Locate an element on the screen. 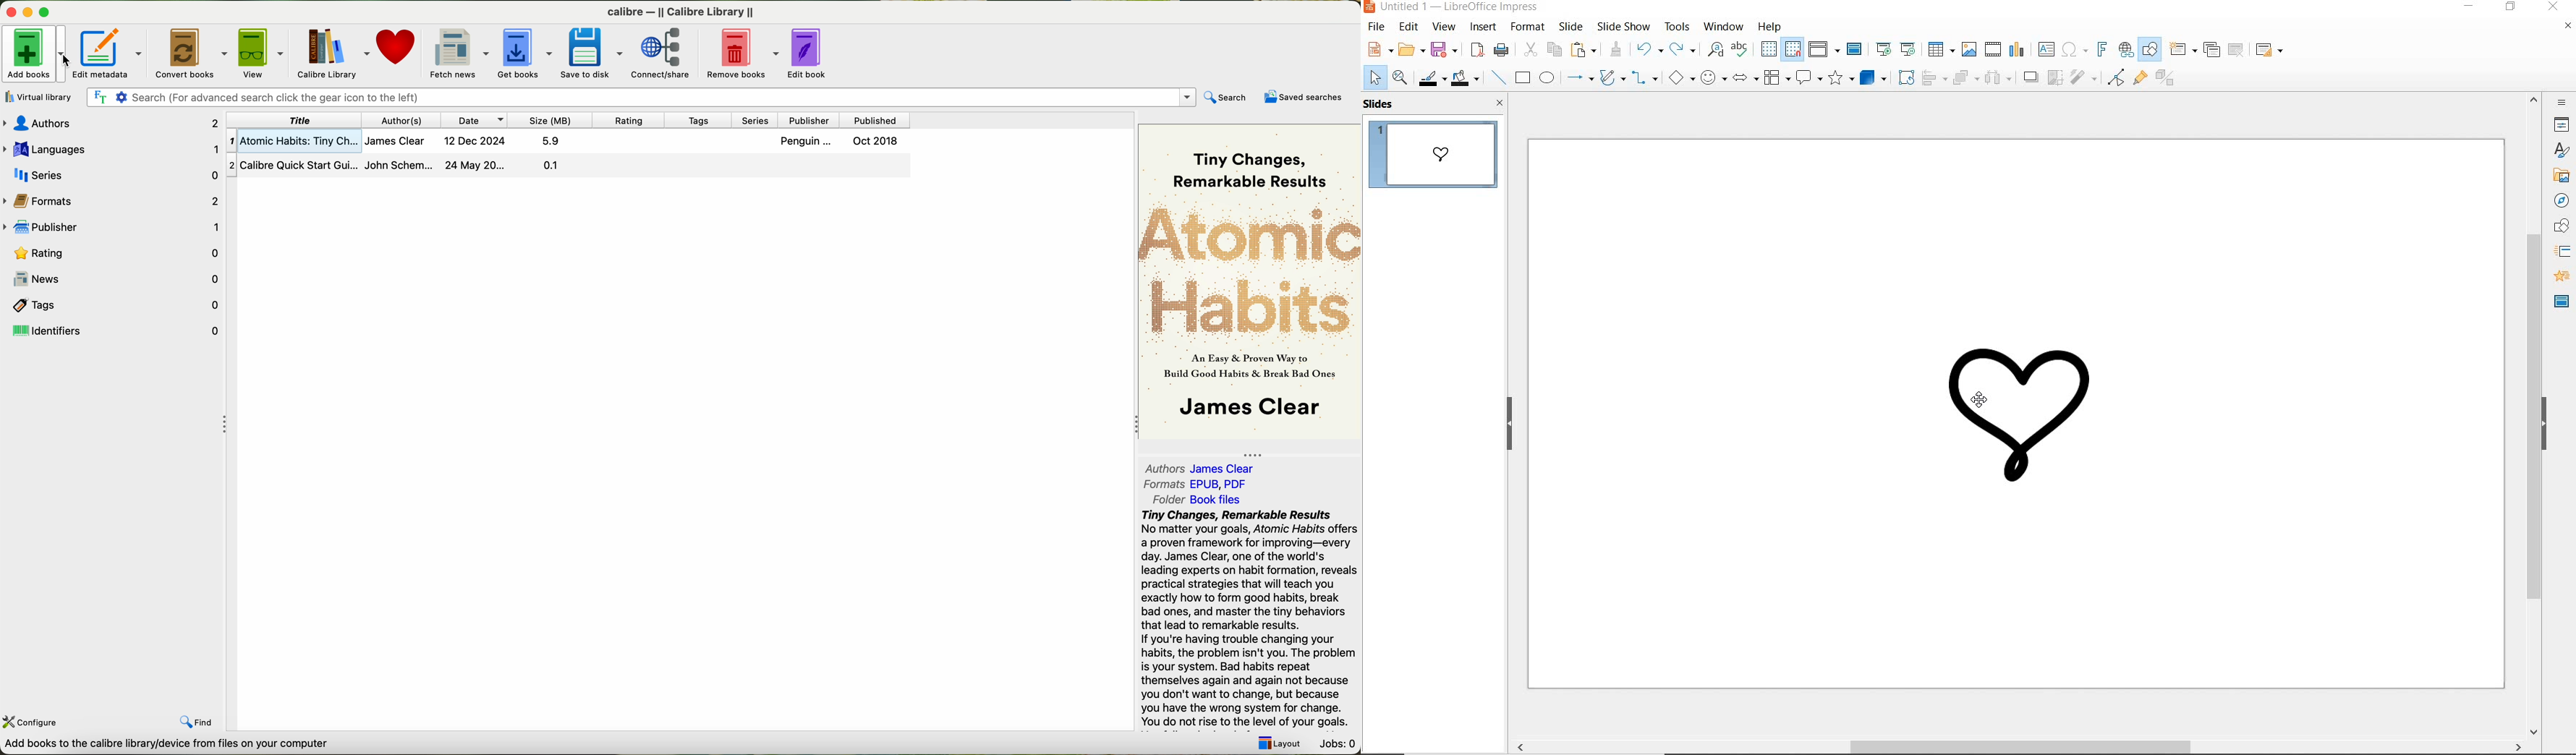 Image resolution: width=2576 pixels, height=756 pixels. slide show is located at coordinates (1622, 26).